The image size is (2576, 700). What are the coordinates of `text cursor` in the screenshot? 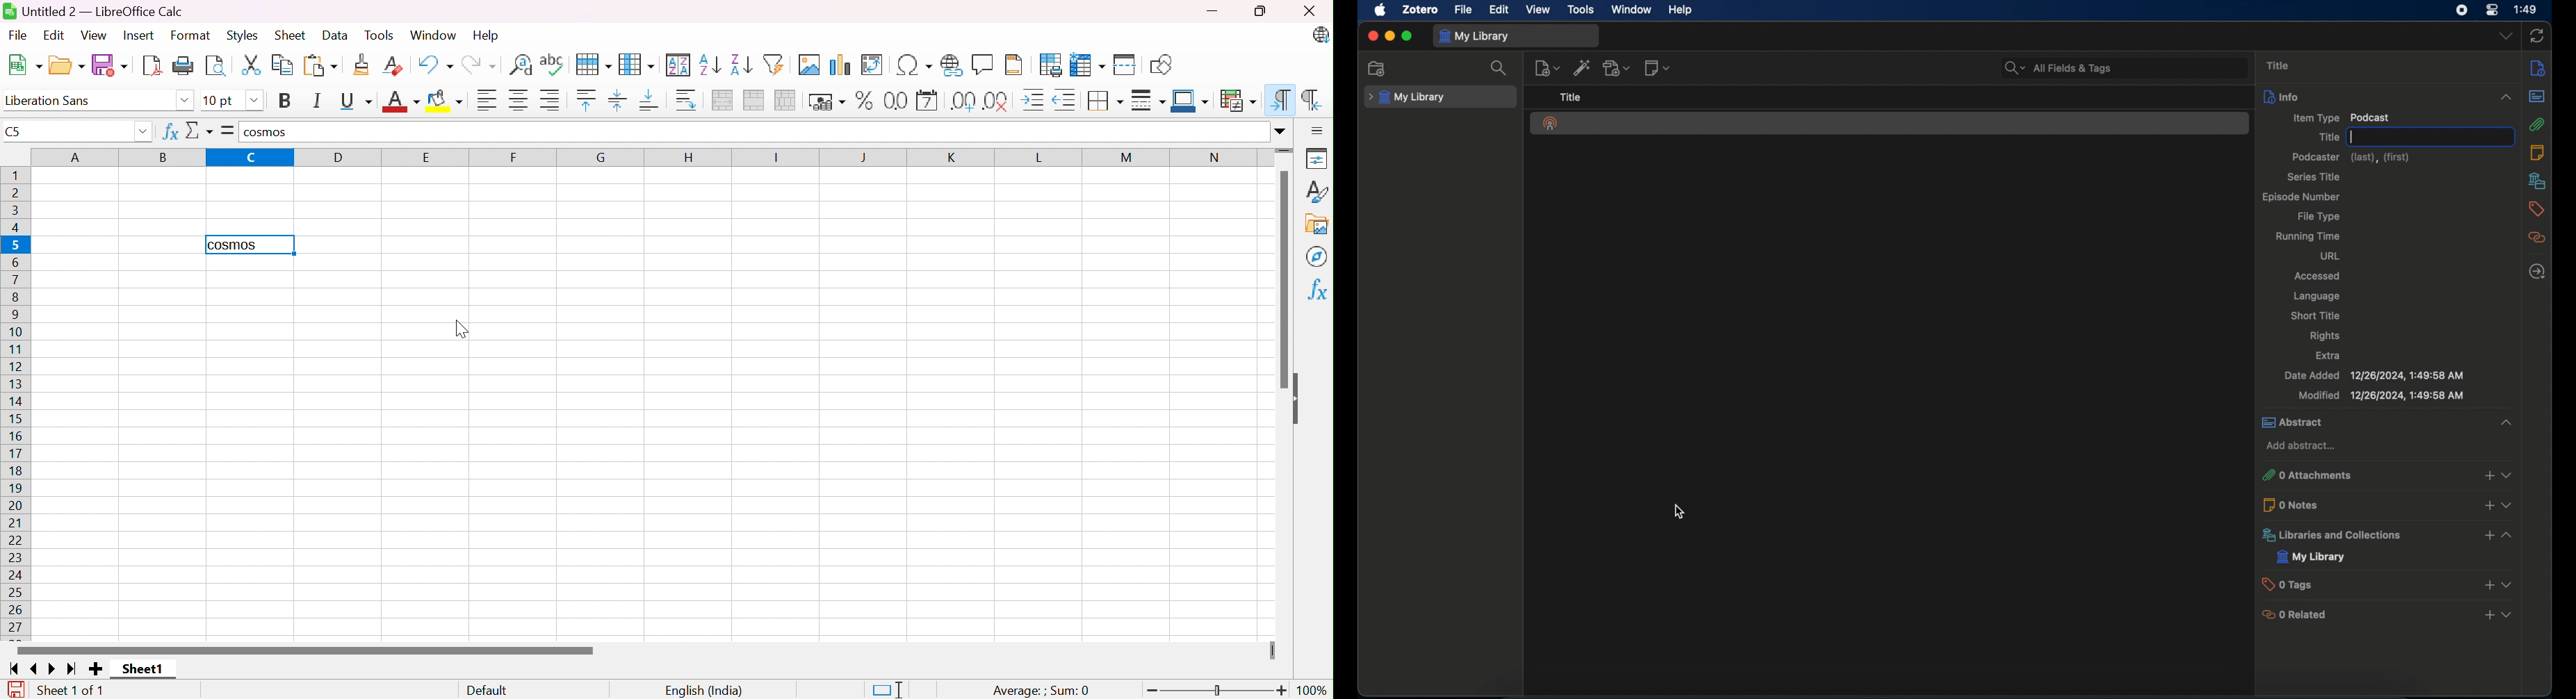 It's located at (2352, 137).